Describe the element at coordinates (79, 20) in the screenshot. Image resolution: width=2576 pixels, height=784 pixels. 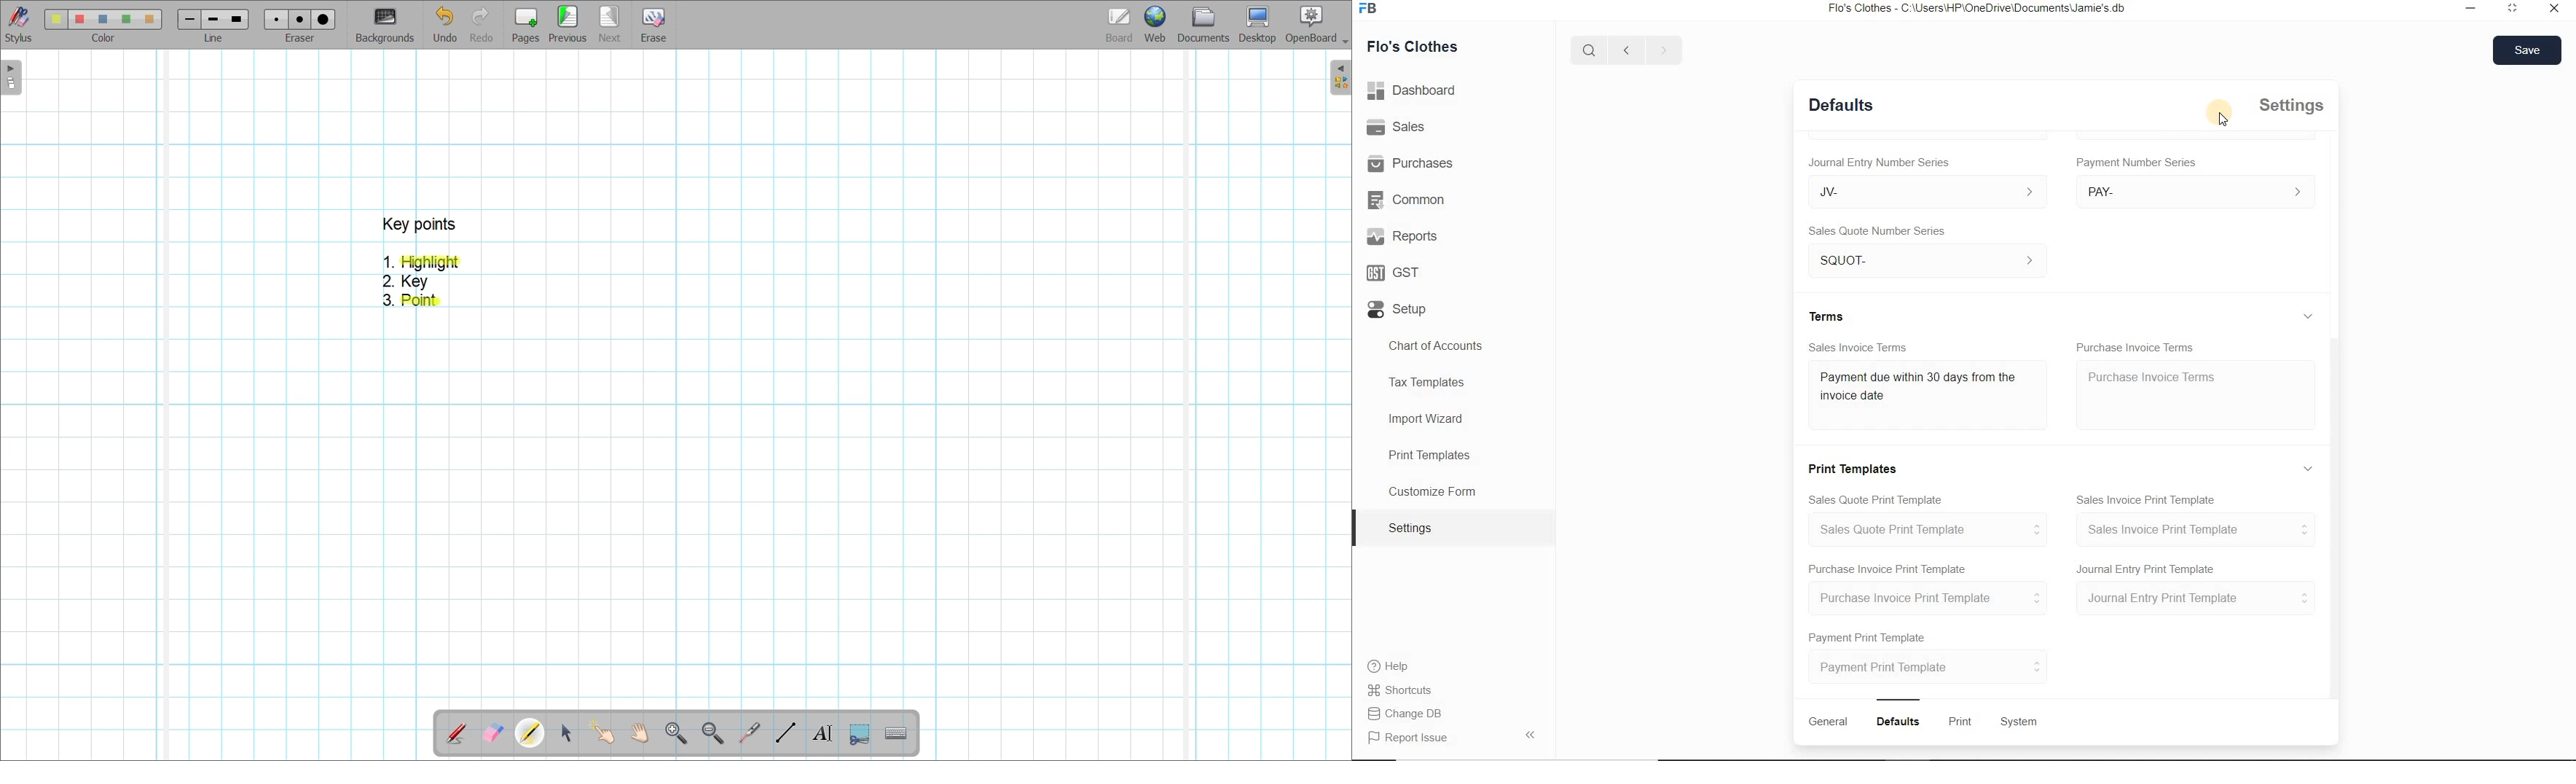
I see `color 2` at that location.